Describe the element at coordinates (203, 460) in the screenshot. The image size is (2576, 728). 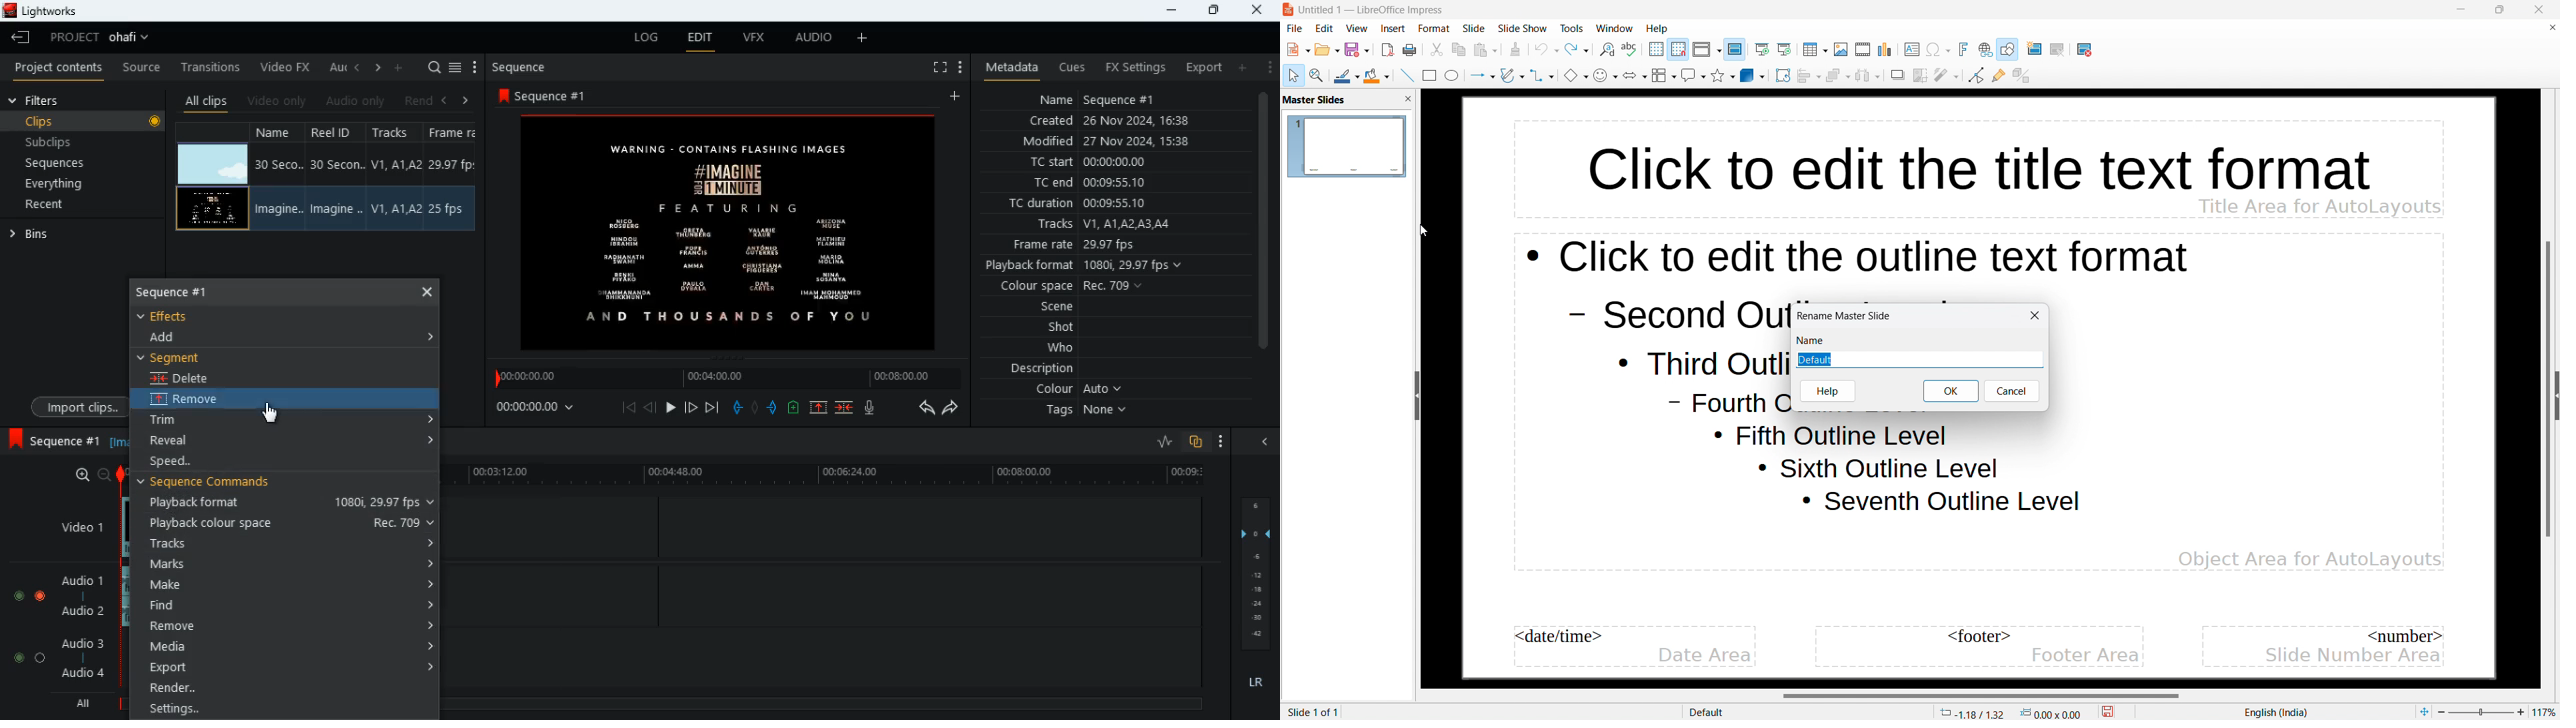
I see `speed` at that location.